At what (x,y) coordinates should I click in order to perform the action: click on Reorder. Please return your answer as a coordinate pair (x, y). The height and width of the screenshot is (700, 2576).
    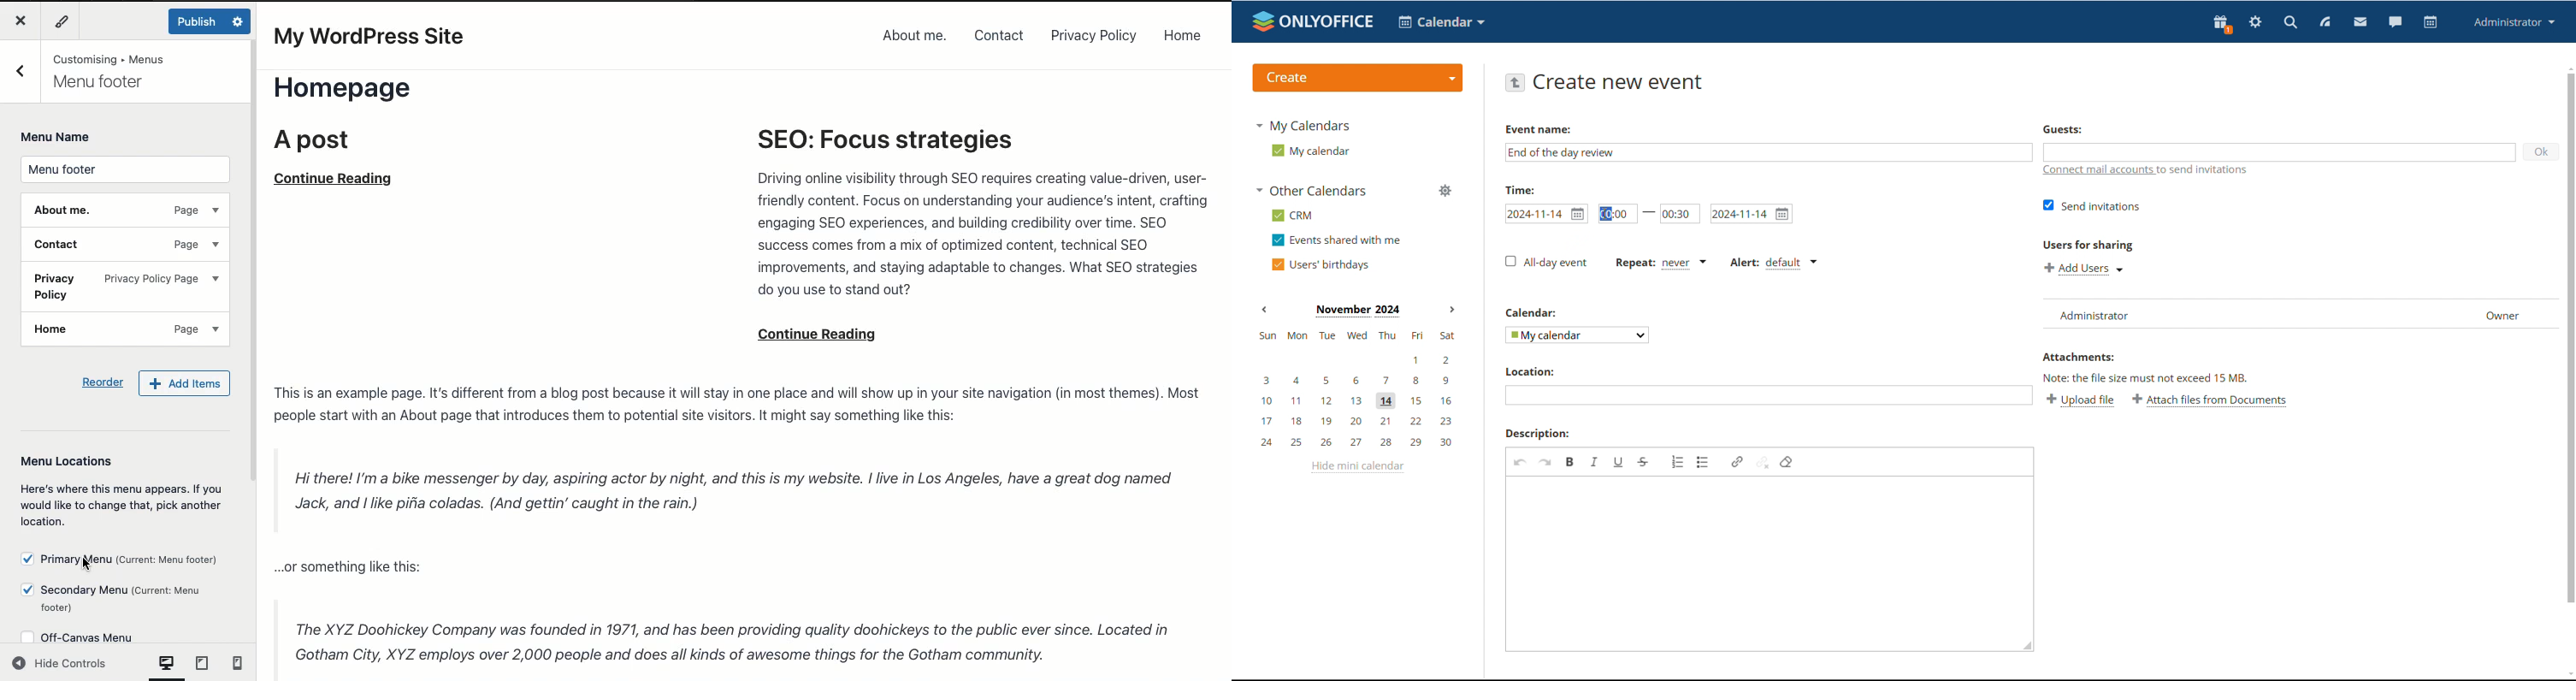
    Looking at the image, I should click on (103, 381).